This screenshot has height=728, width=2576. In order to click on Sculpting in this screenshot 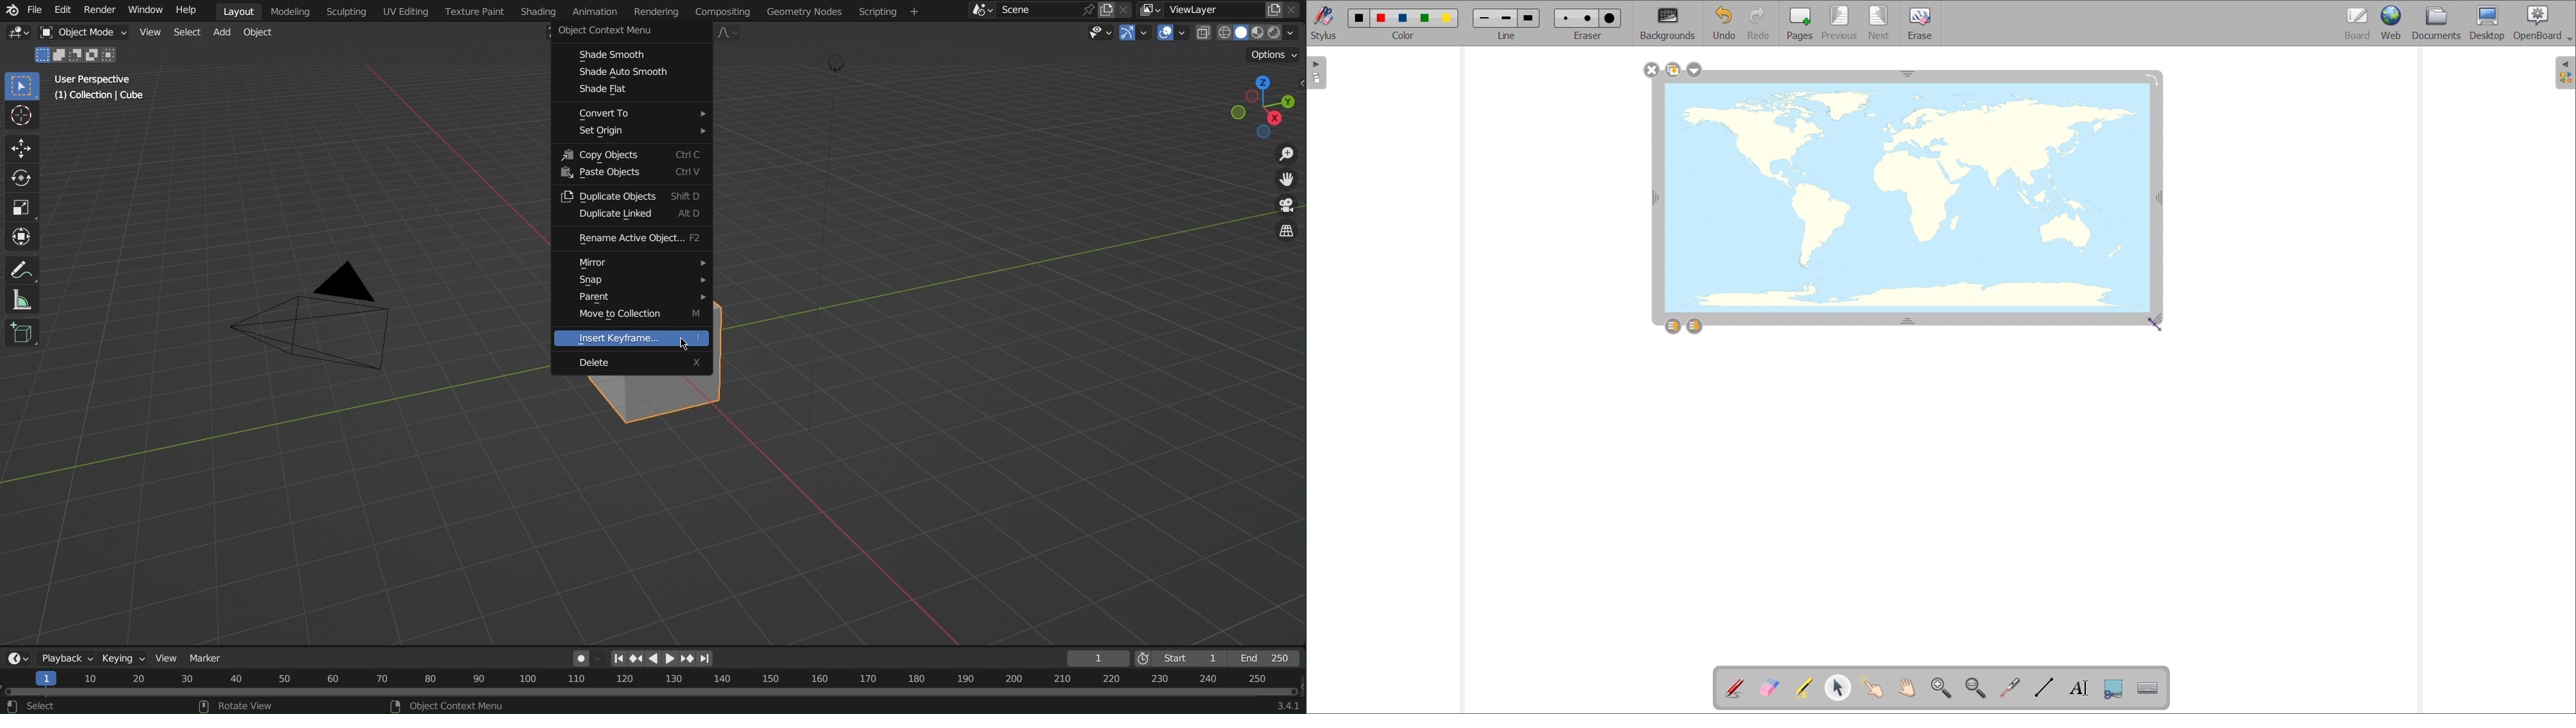, I will do `click(345, 10)`.